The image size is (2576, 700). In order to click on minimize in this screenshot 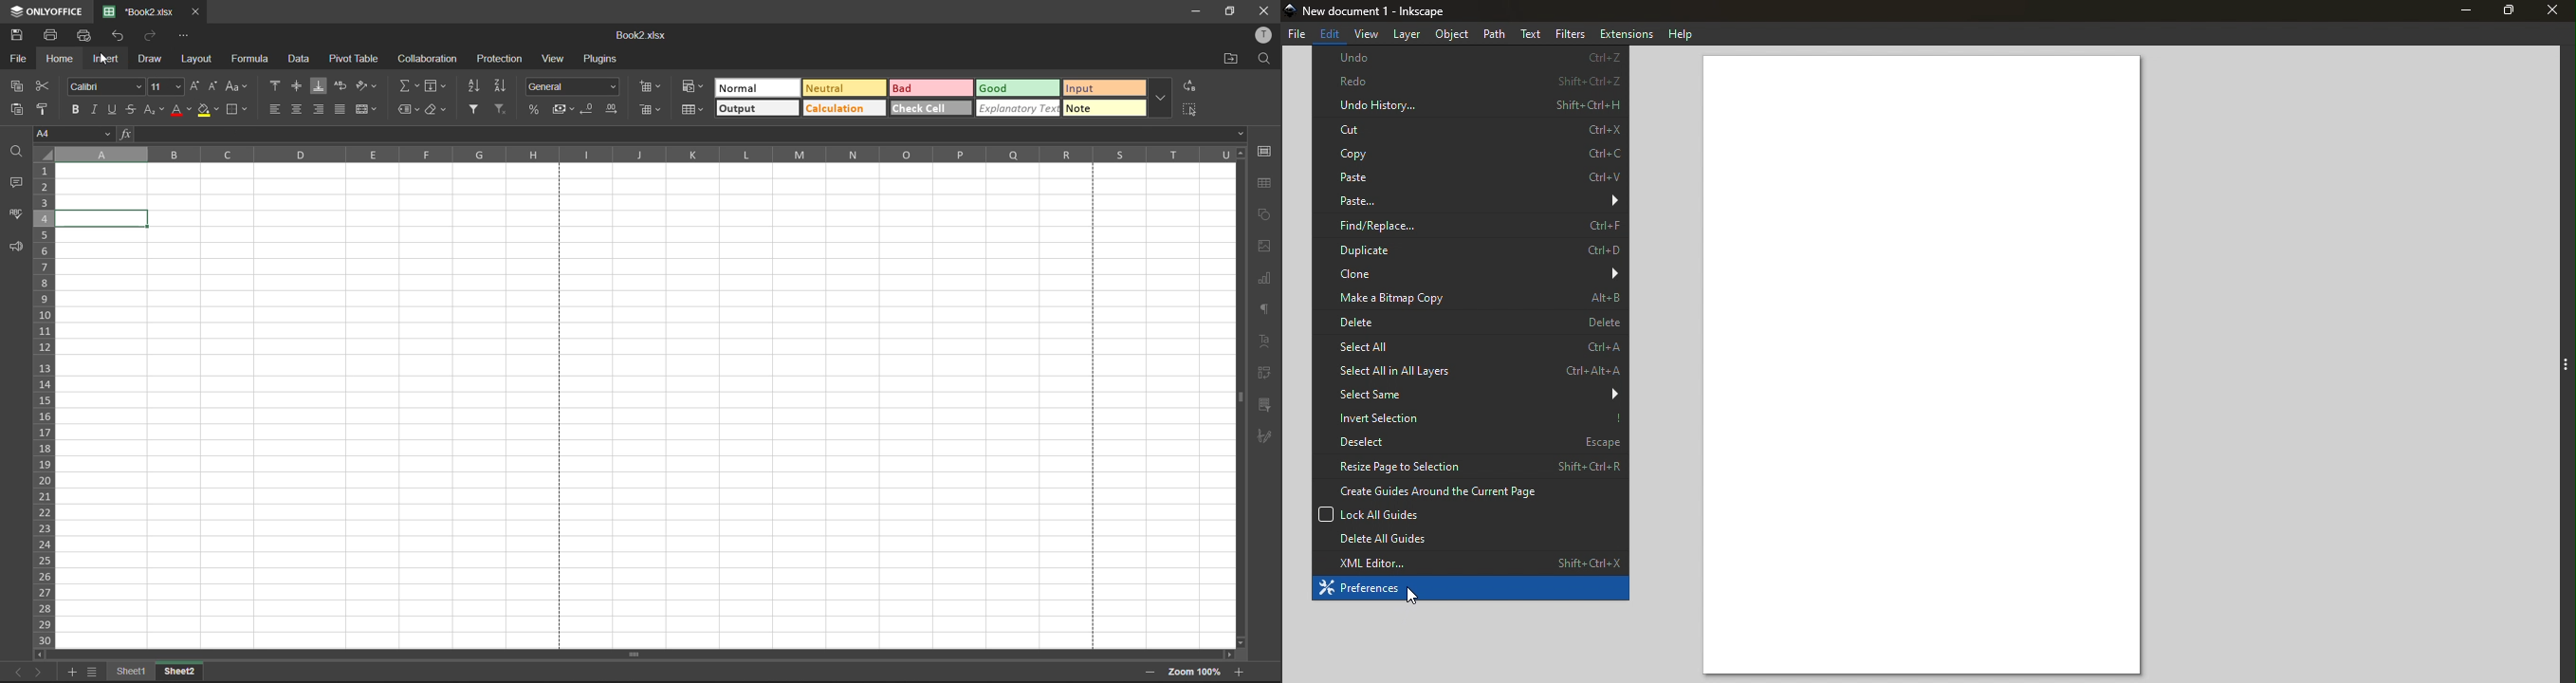, I will do `click(1192, 9)`.